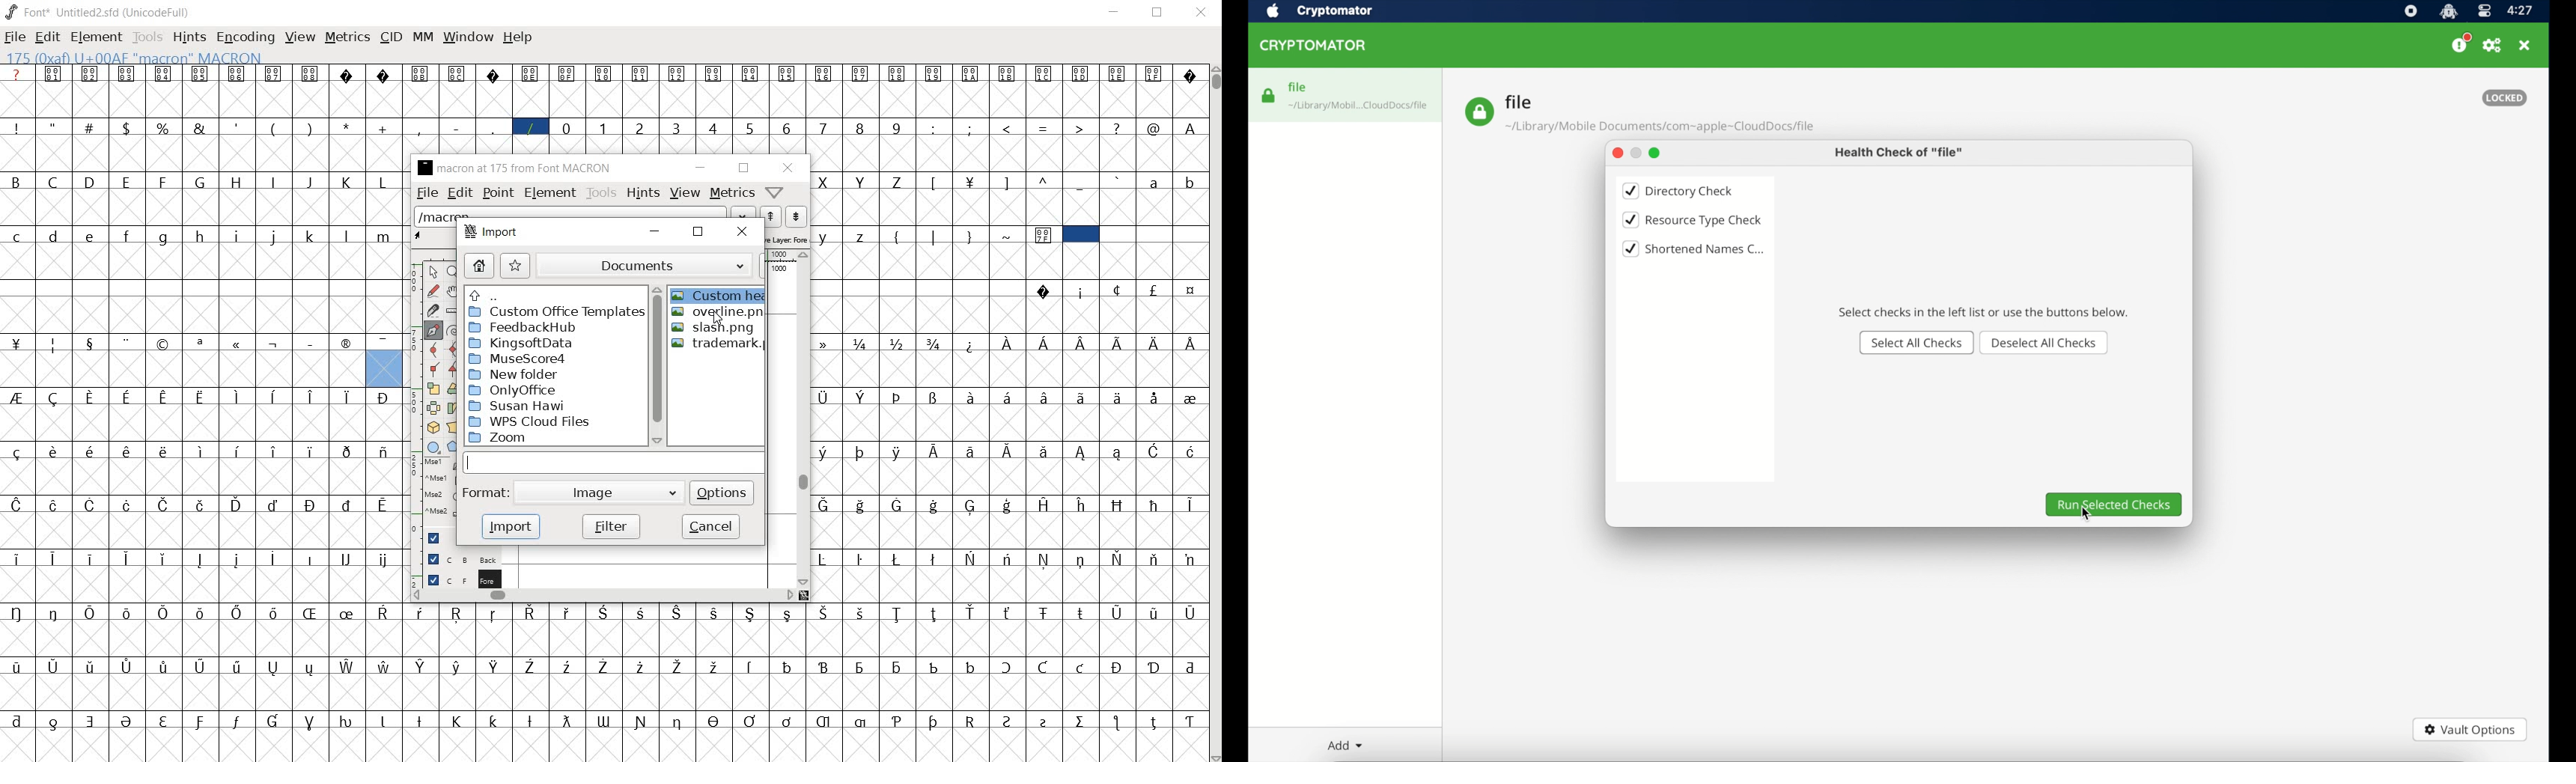  Describe the element at coordinates (496, 232) in the screenshot. I see `import` at that location.